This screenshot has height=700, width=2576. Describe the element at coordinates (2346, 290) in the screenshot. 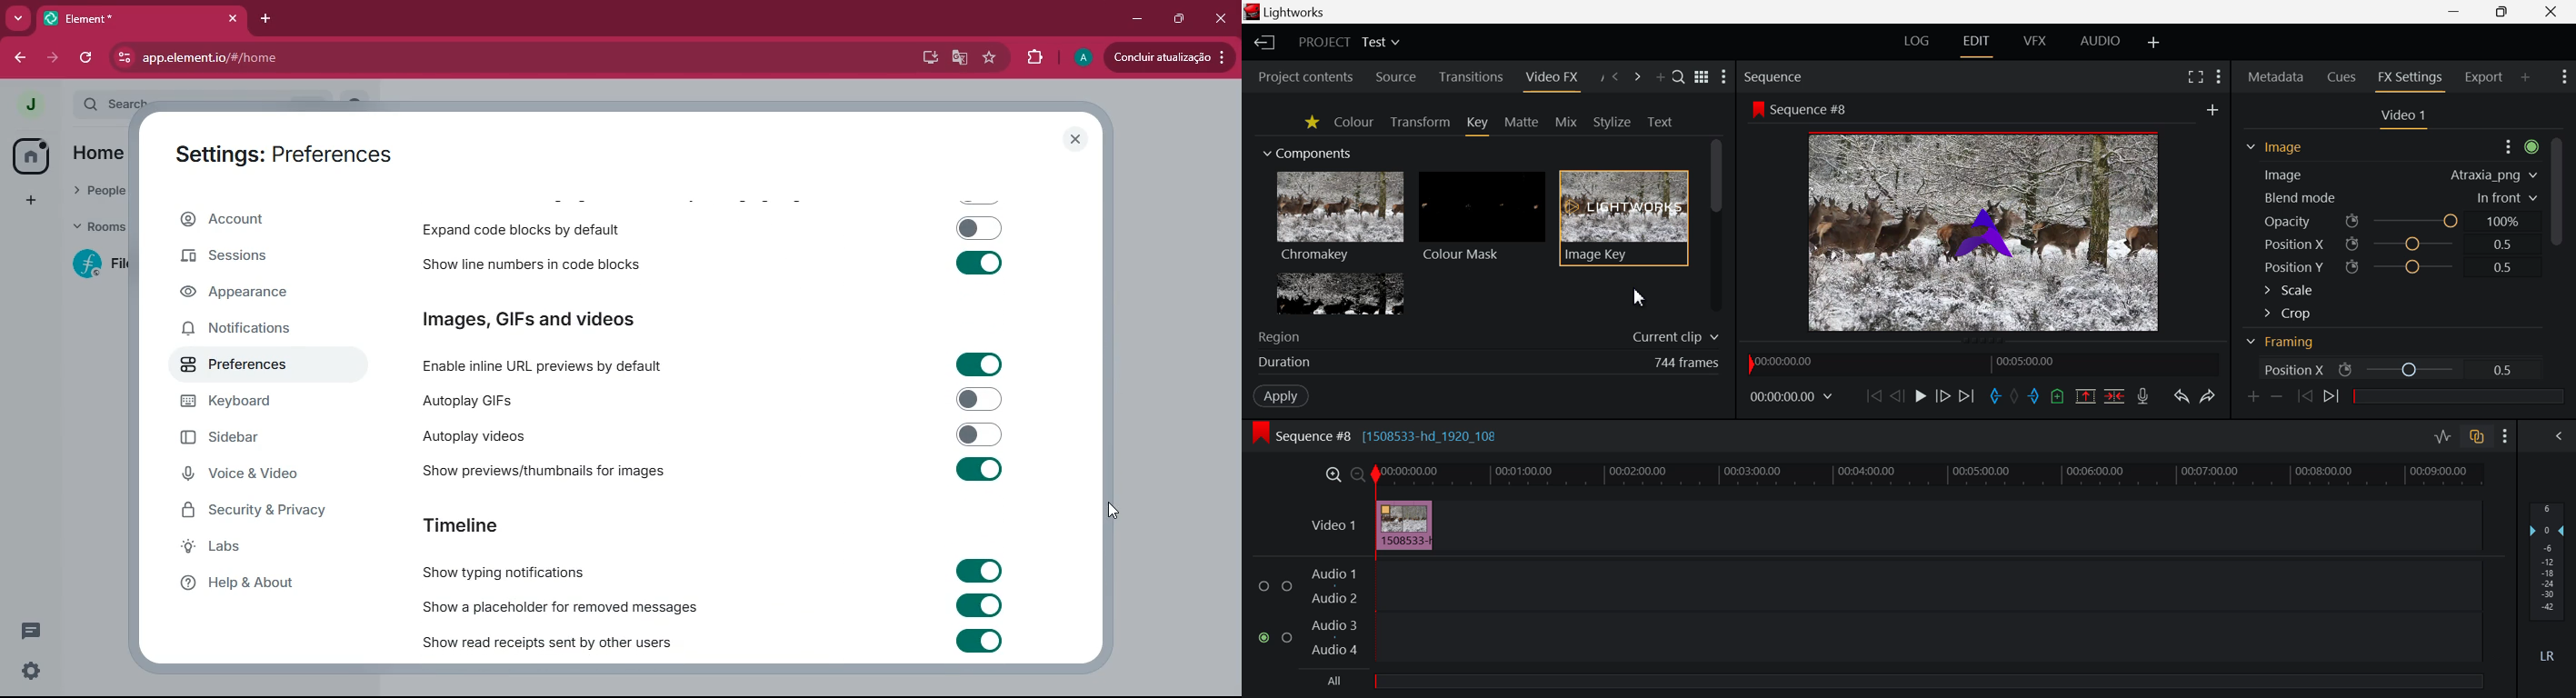

I see `Scale` at that location.